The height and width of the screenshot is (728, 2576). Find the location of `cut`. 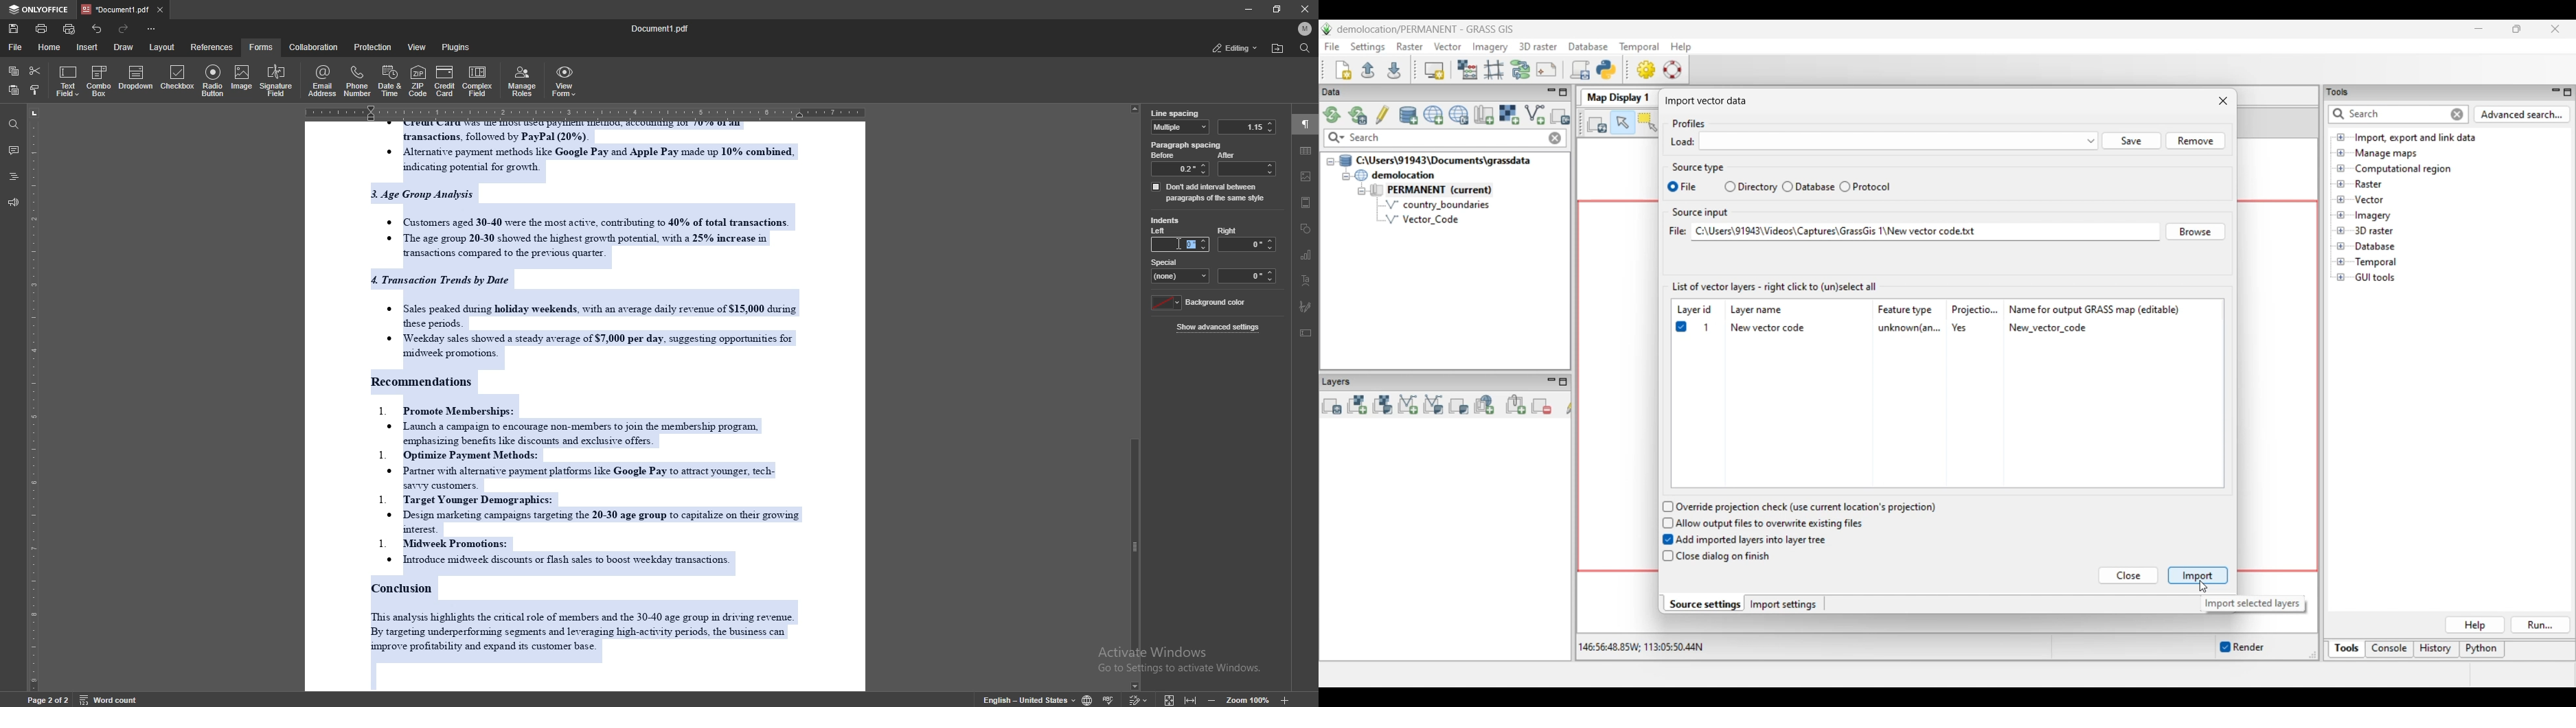

cut is located at coordinates (35, 71).